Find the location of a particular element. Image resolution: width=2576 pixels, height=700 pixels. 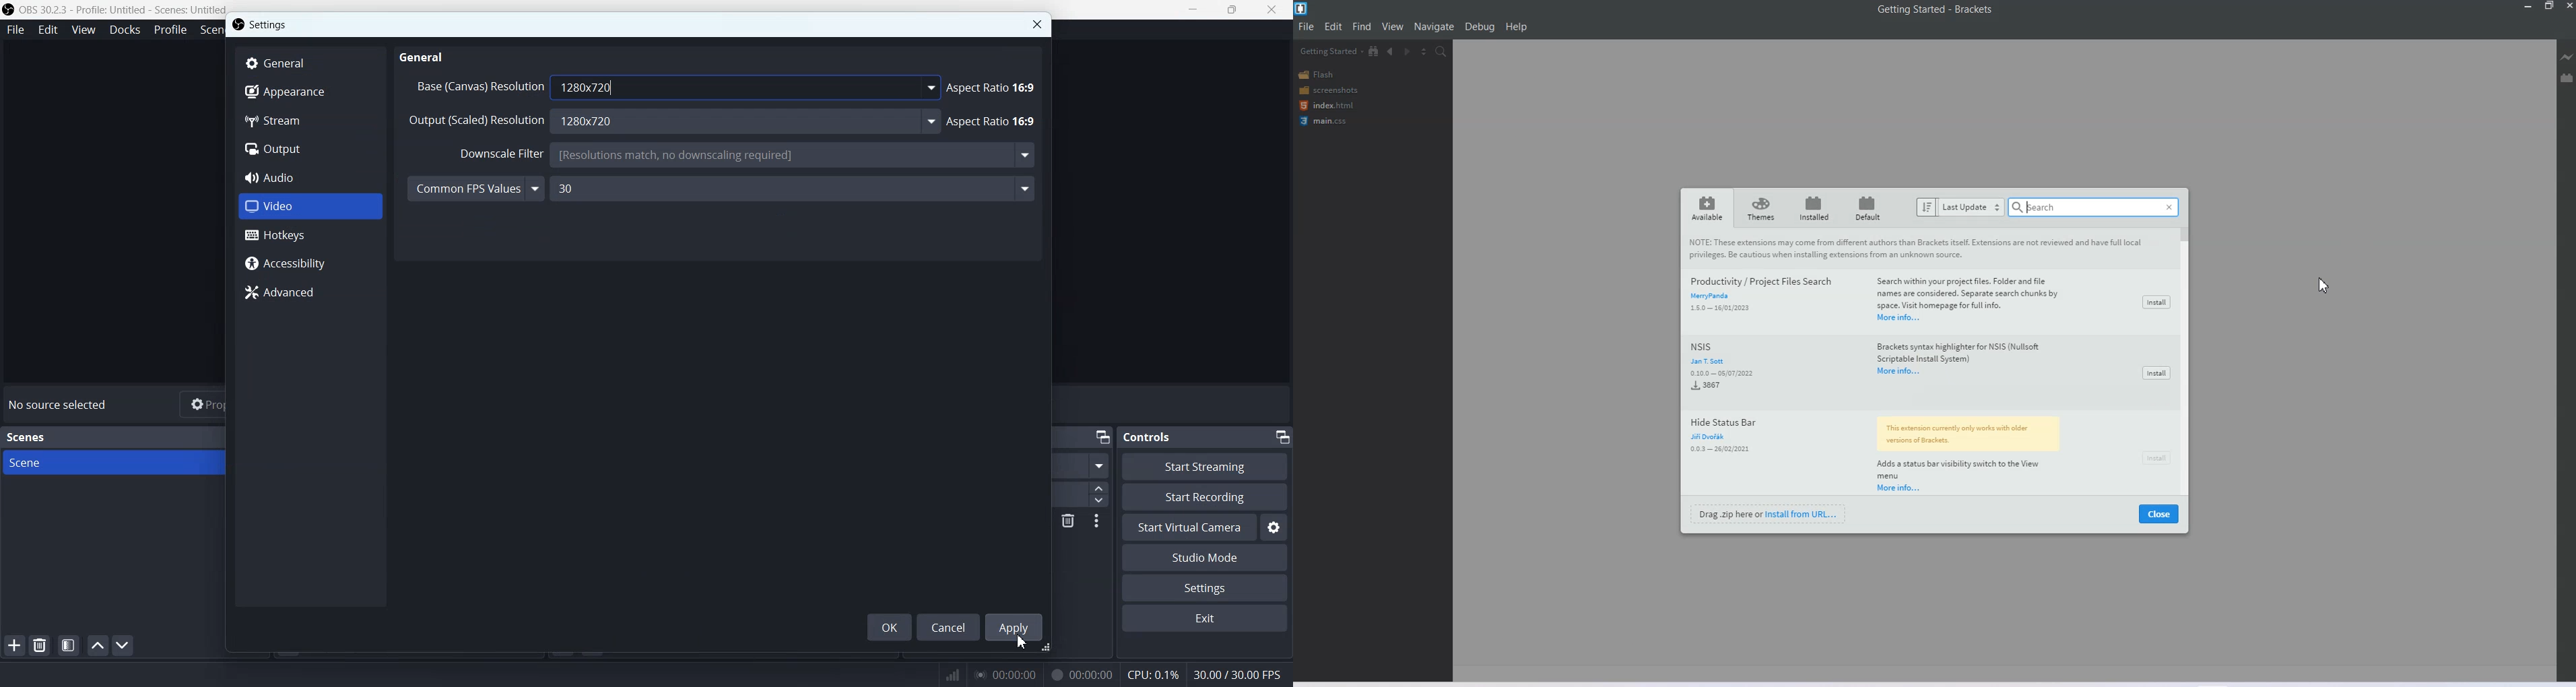

Maximize is located at coordinates (2549, 6).